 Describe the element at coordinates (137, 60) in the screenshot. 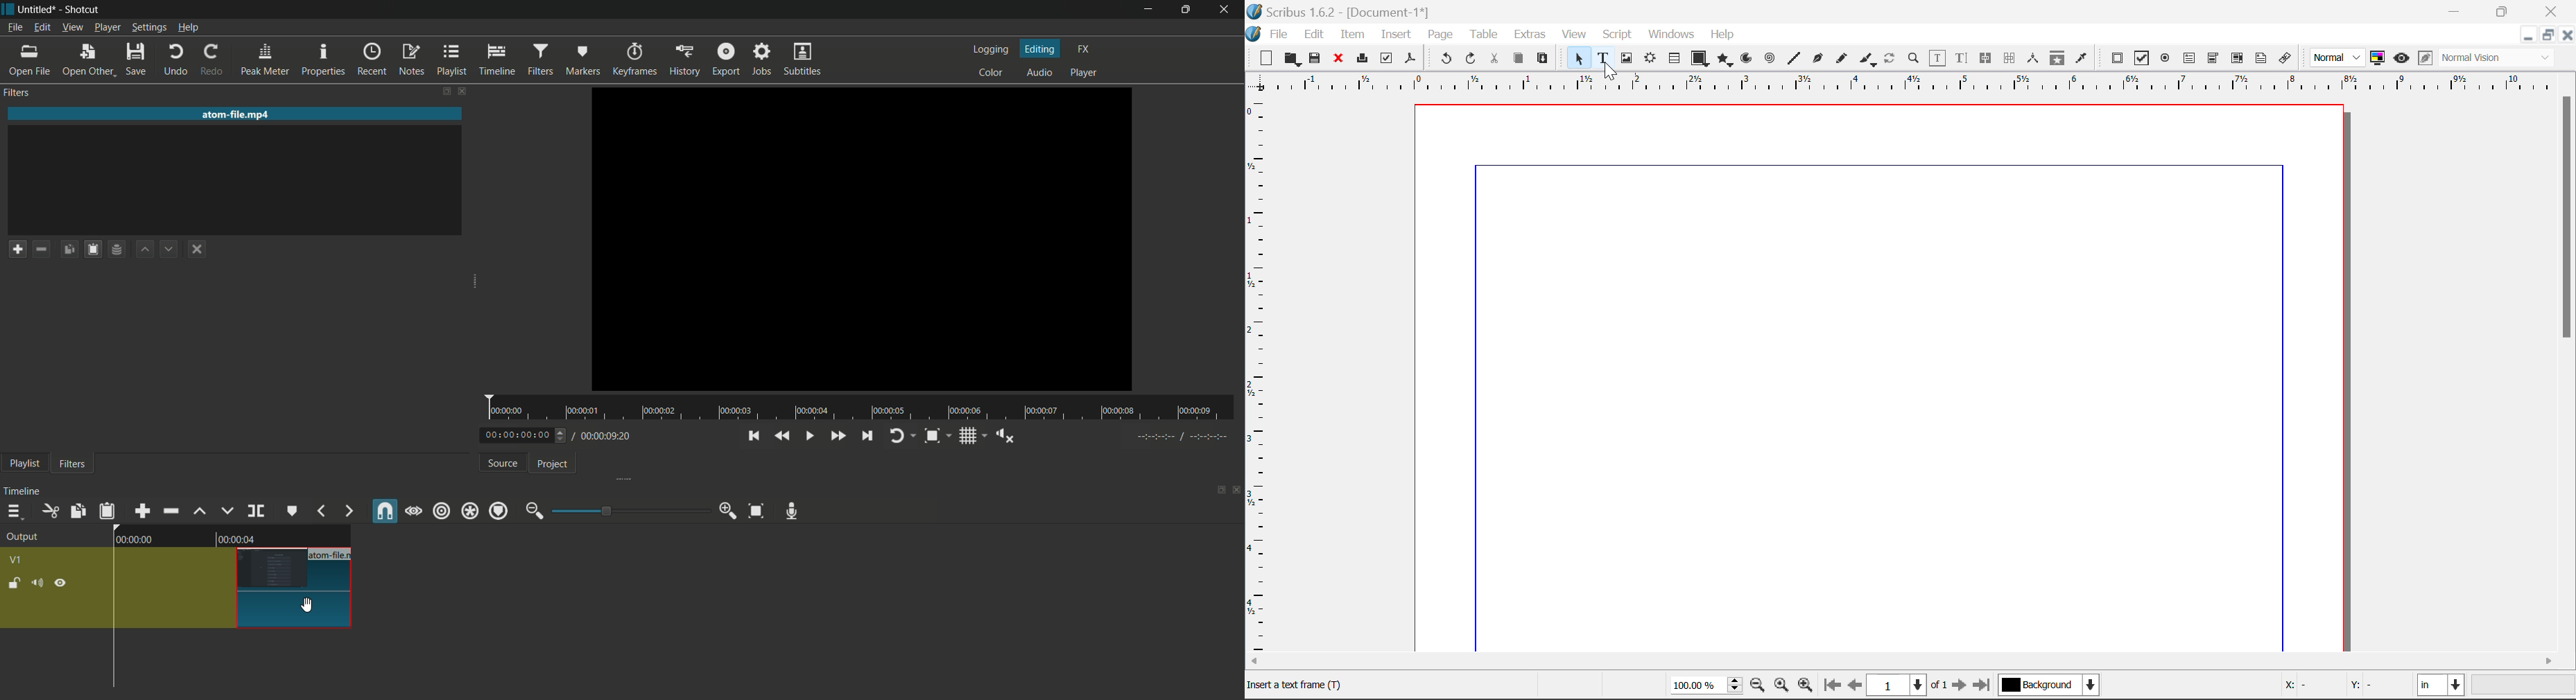

I see `save` at that location.